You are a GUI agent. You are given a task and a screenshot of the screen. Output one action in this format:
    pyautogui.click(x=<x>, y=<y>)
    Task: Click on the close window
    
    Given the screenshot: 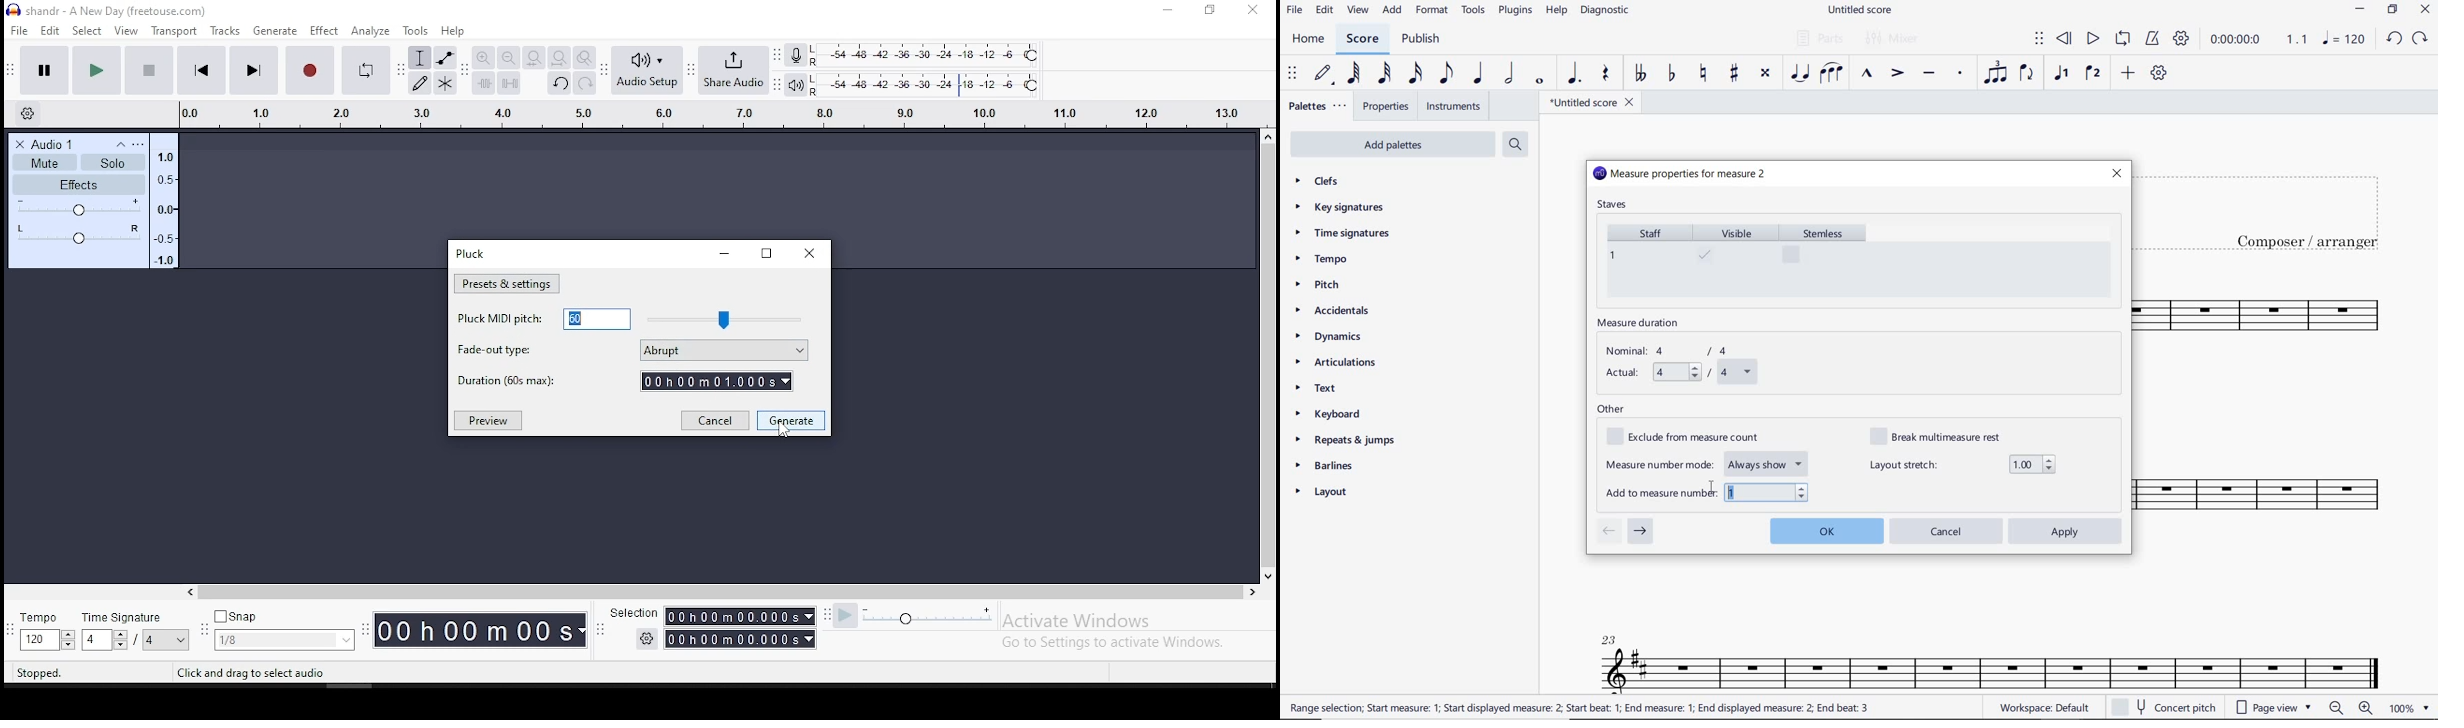 What is the action you would take?
    pyautogui.click(x=808, y=254)
    